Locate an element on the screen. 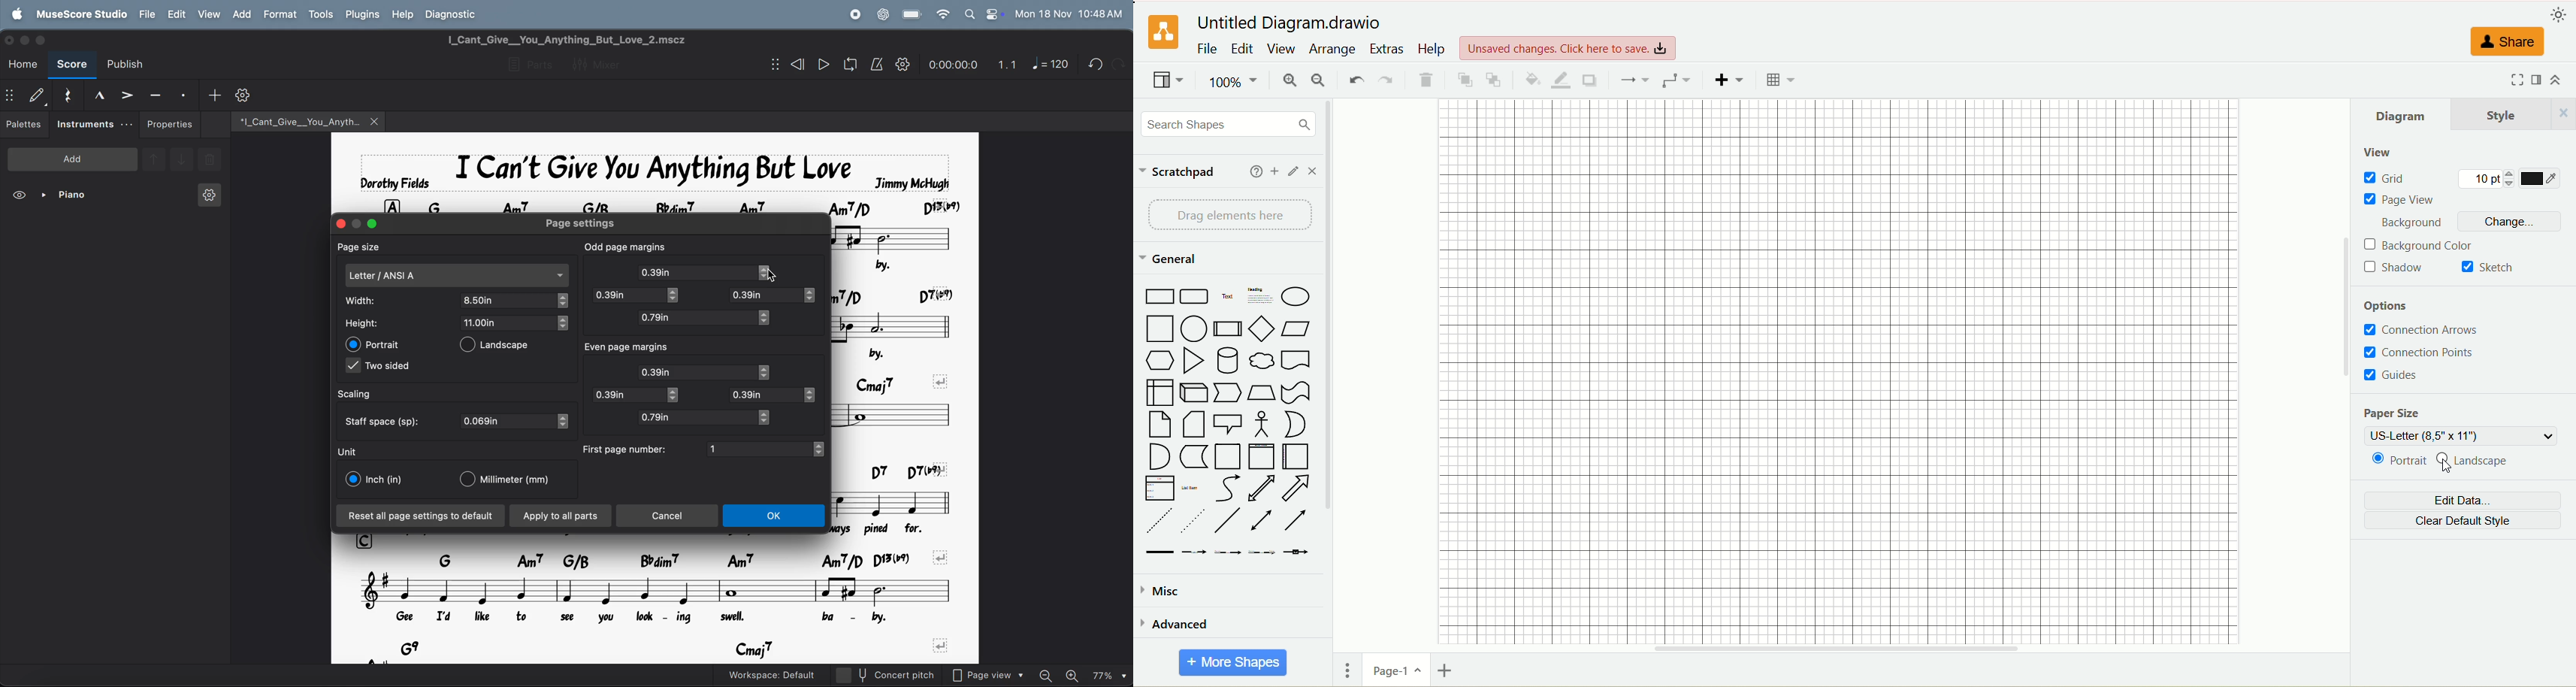  lyrics is located at coordinates (891, 529).